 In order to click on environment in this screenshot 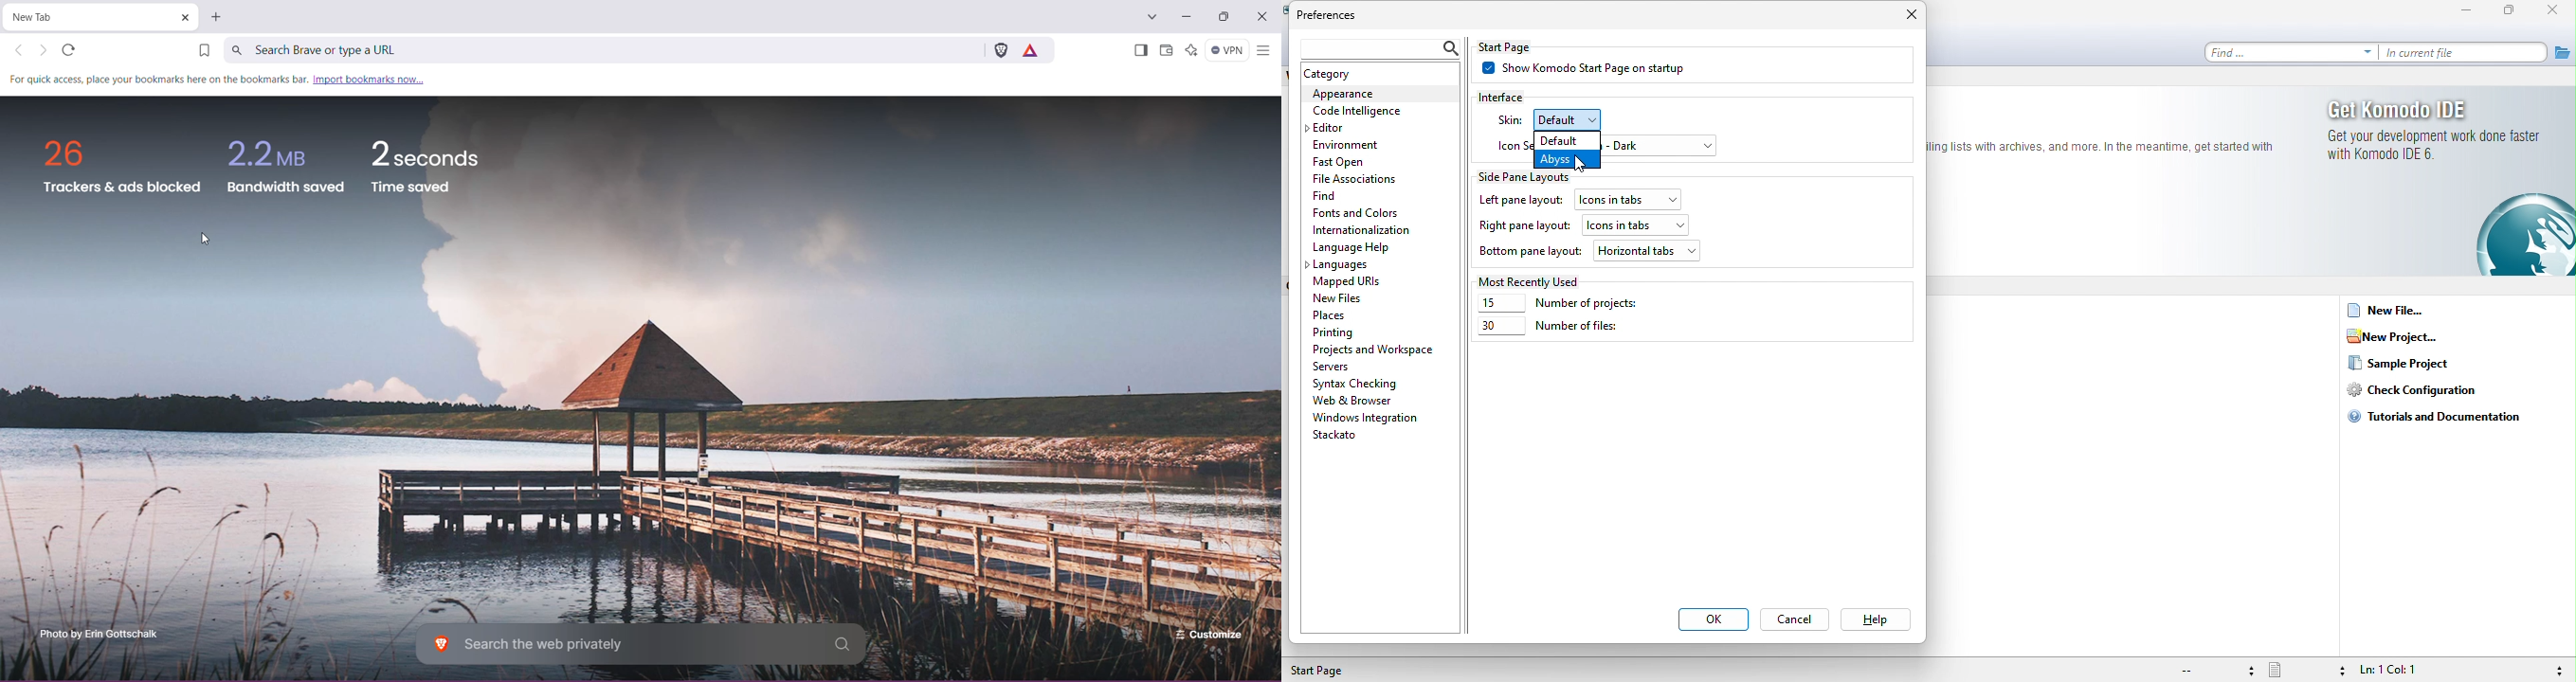, I will do `click(1351, 144)`.